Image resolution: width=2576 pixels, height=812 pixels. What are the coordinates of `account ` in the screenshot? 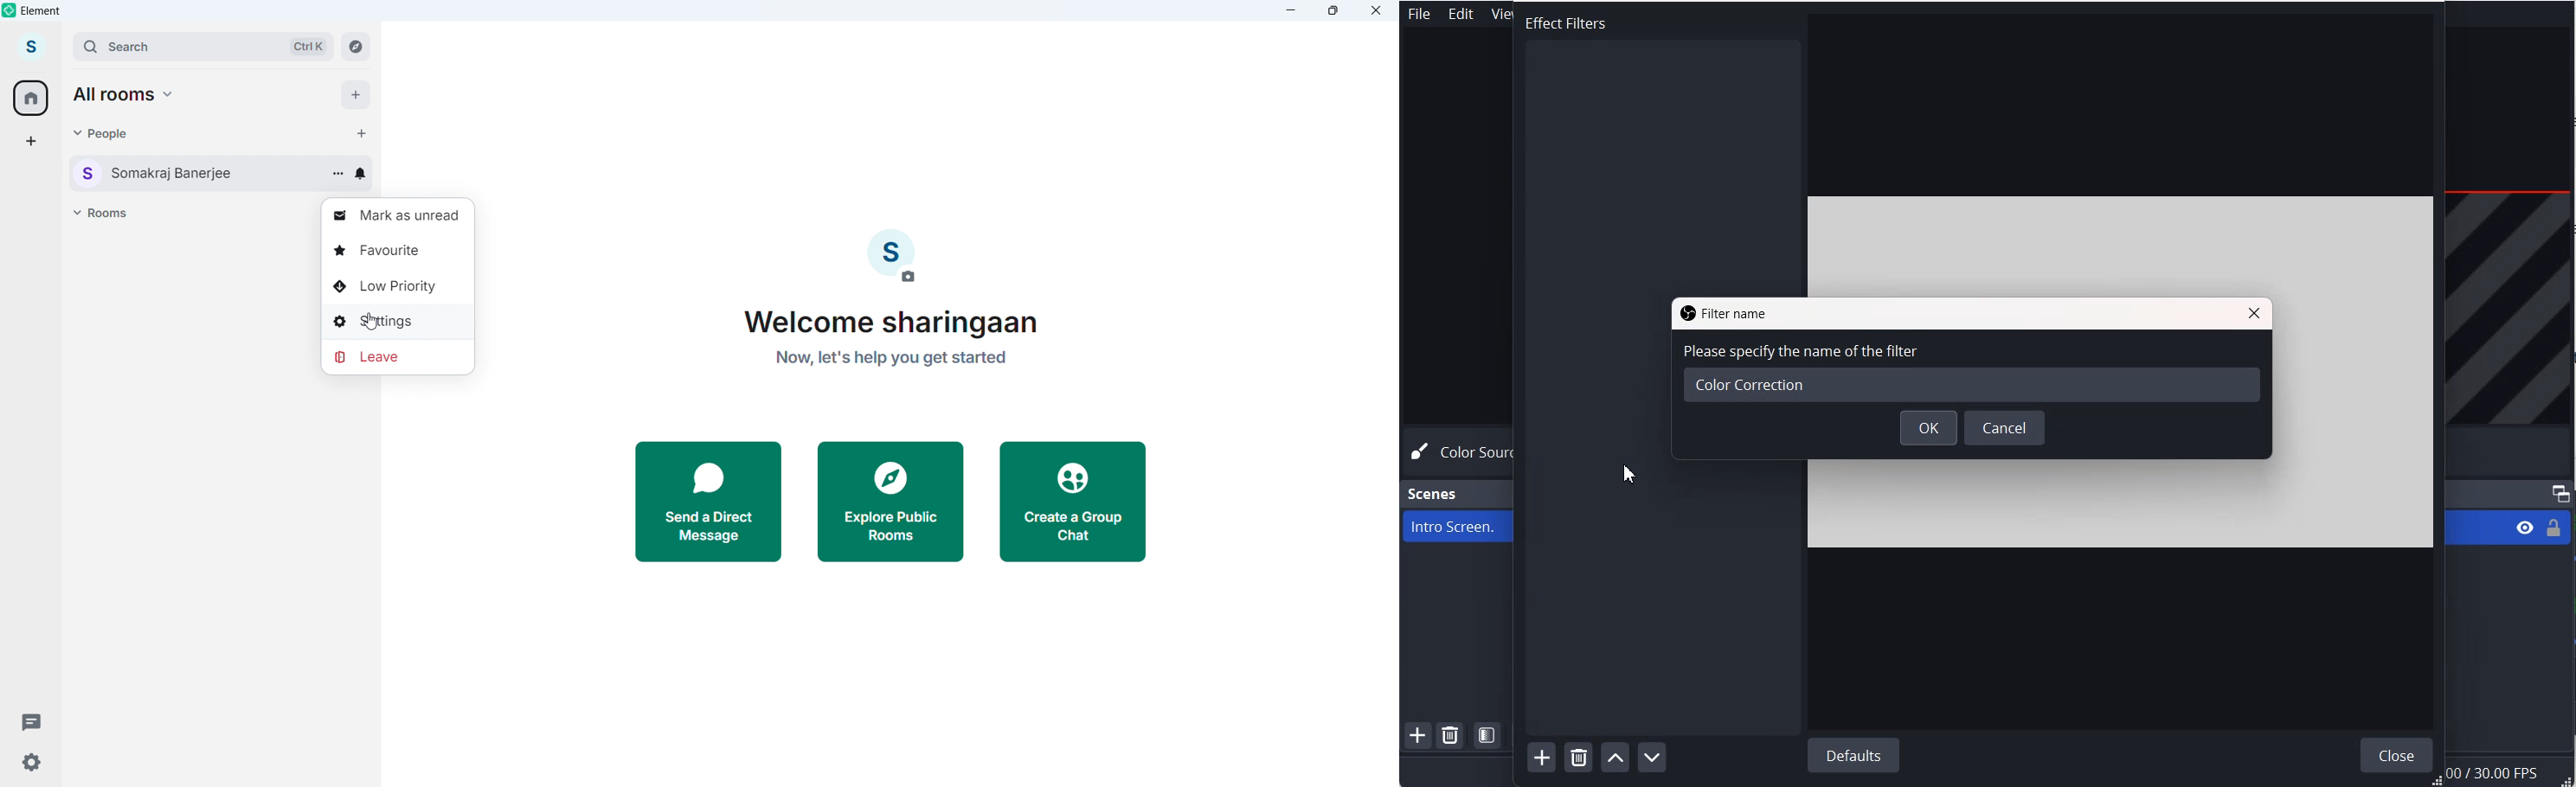 It's located at (34, 45).